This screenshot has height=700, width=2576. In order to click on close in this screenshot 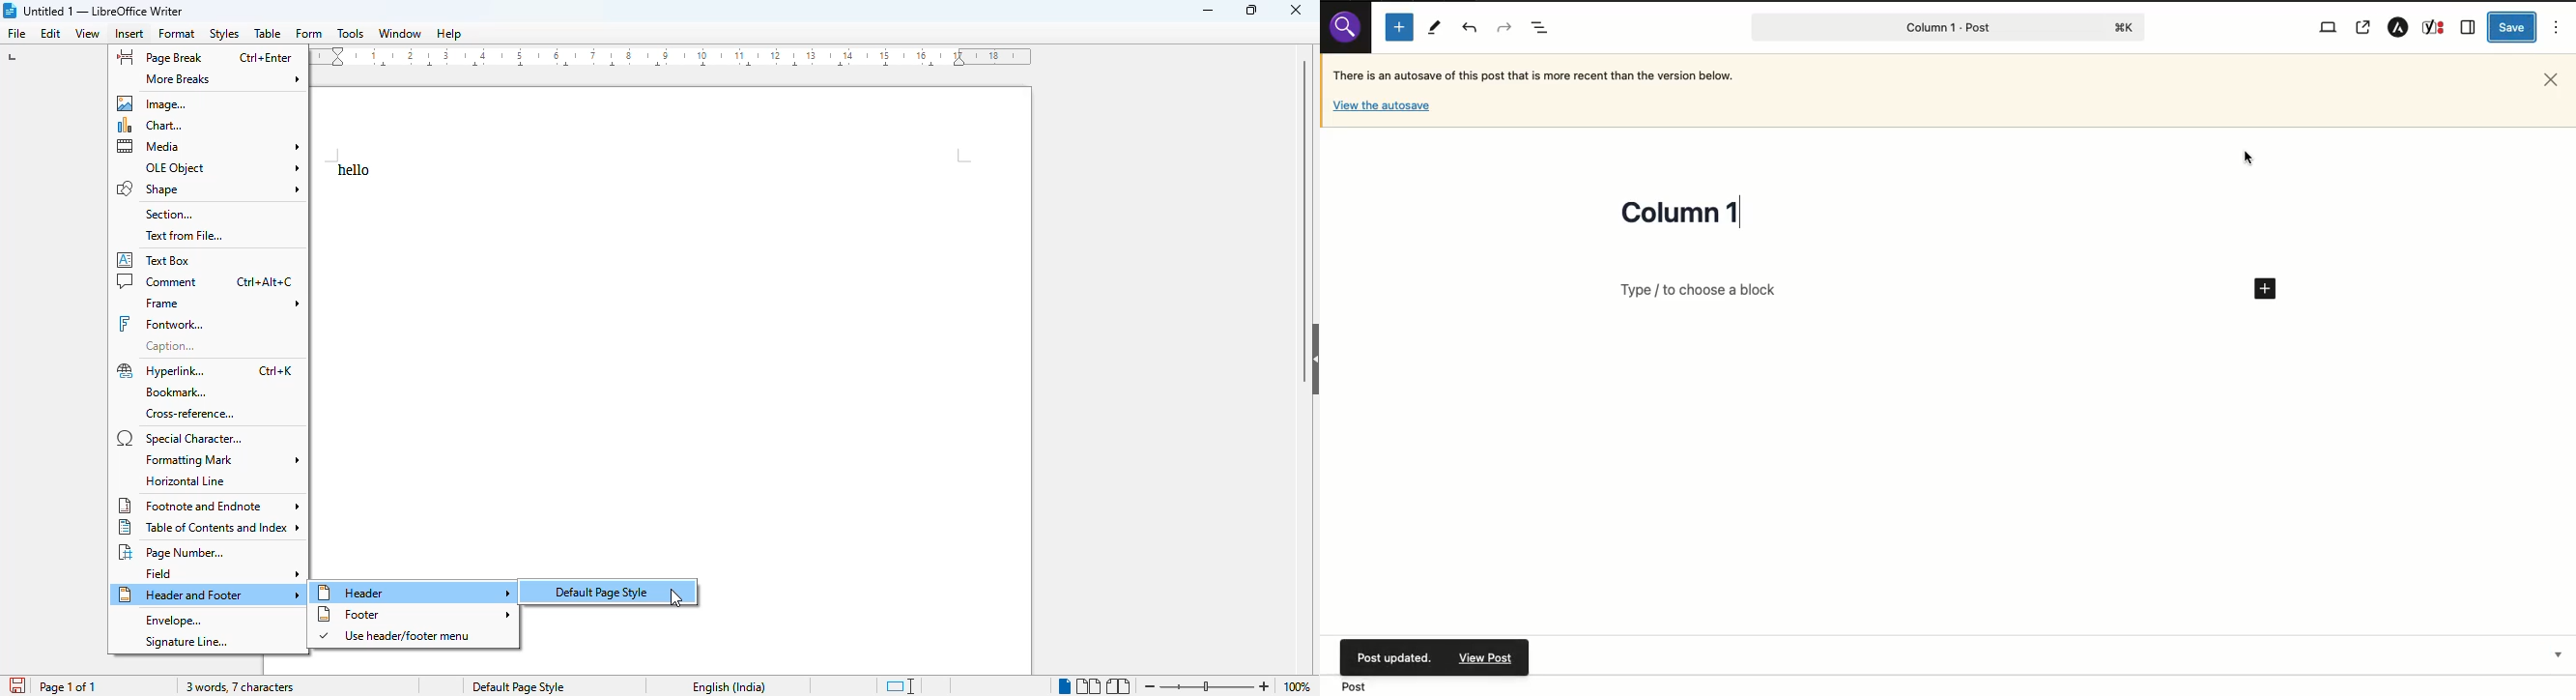, I will do `click(1295, 11)`.